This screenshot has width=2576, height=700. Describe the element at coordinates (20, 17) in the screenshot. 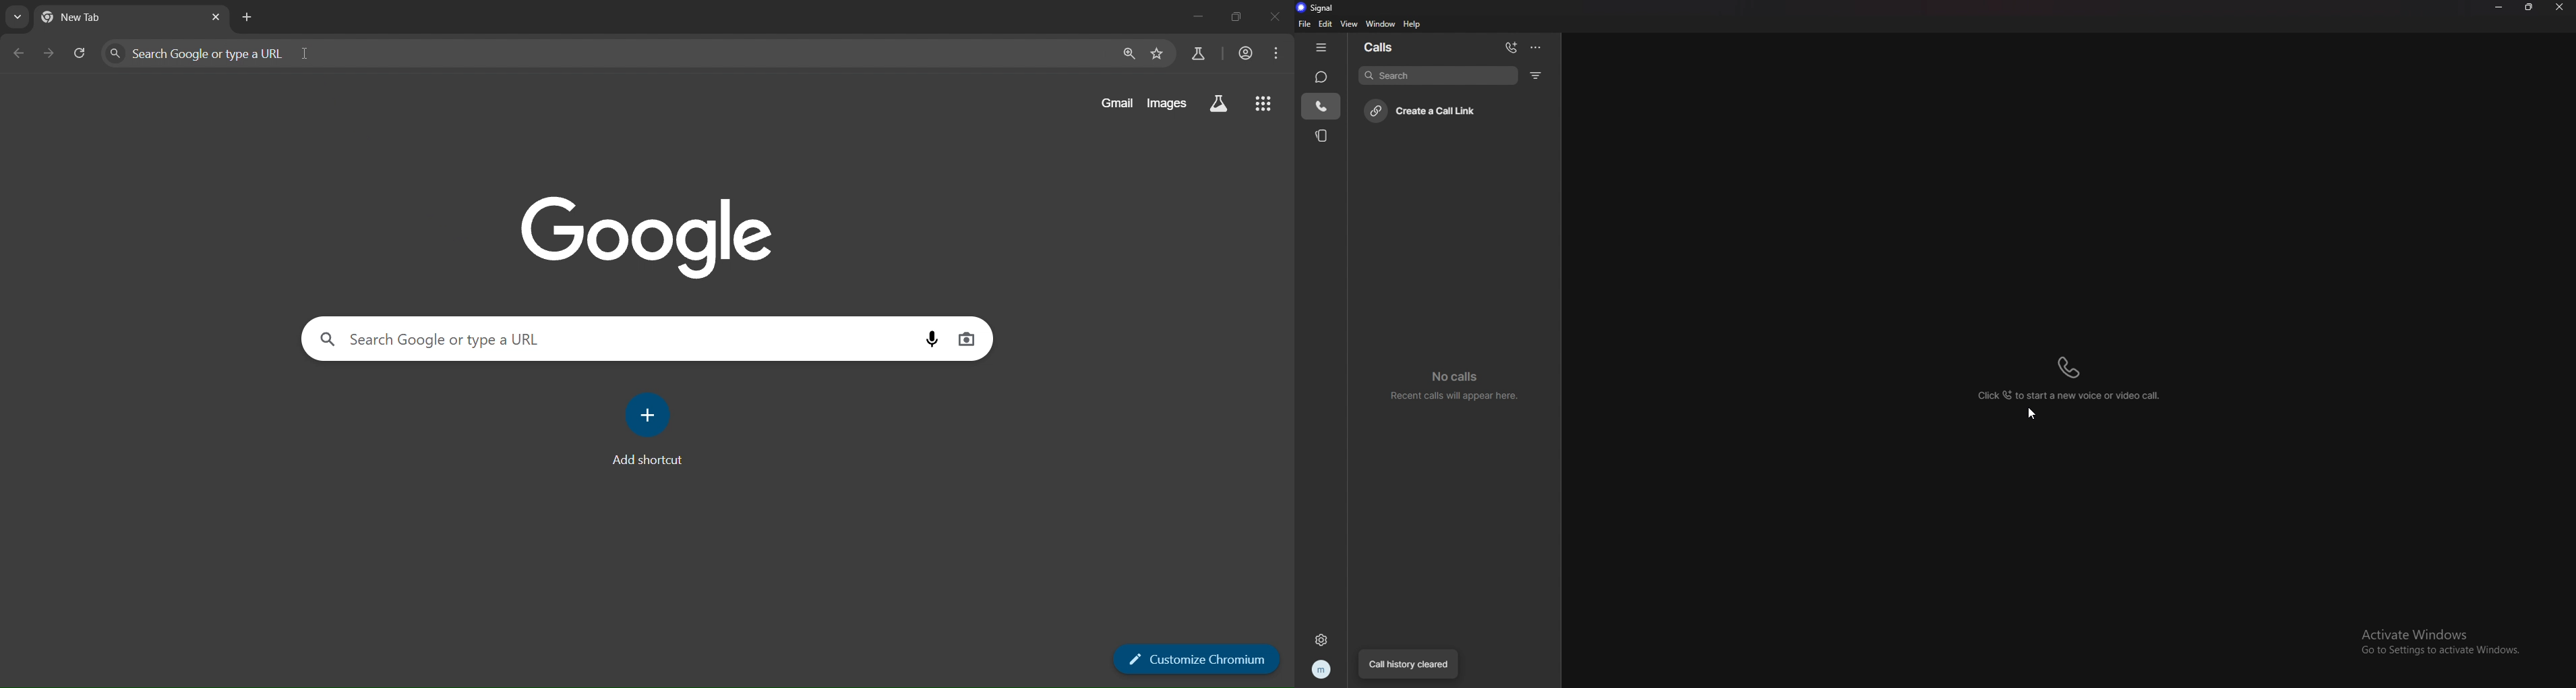

I see `search tabs` at that location.